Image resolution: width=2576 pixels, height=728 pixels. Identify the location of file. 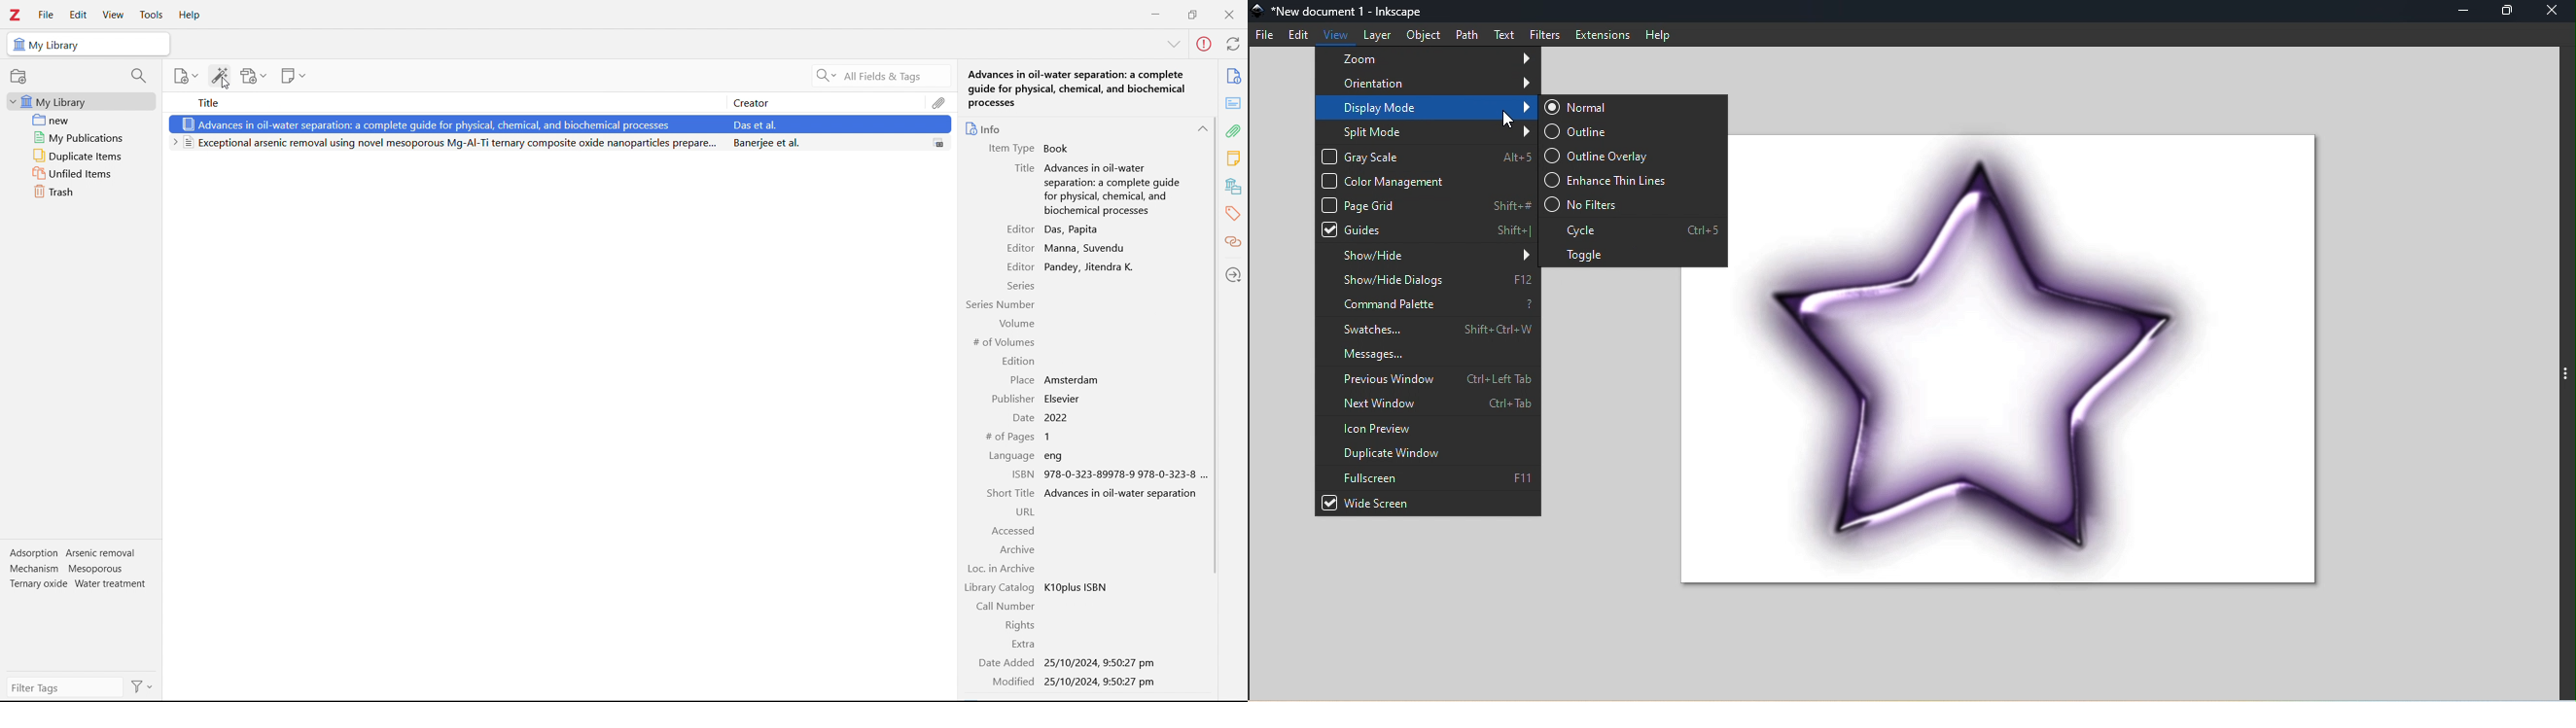
(45, 15).